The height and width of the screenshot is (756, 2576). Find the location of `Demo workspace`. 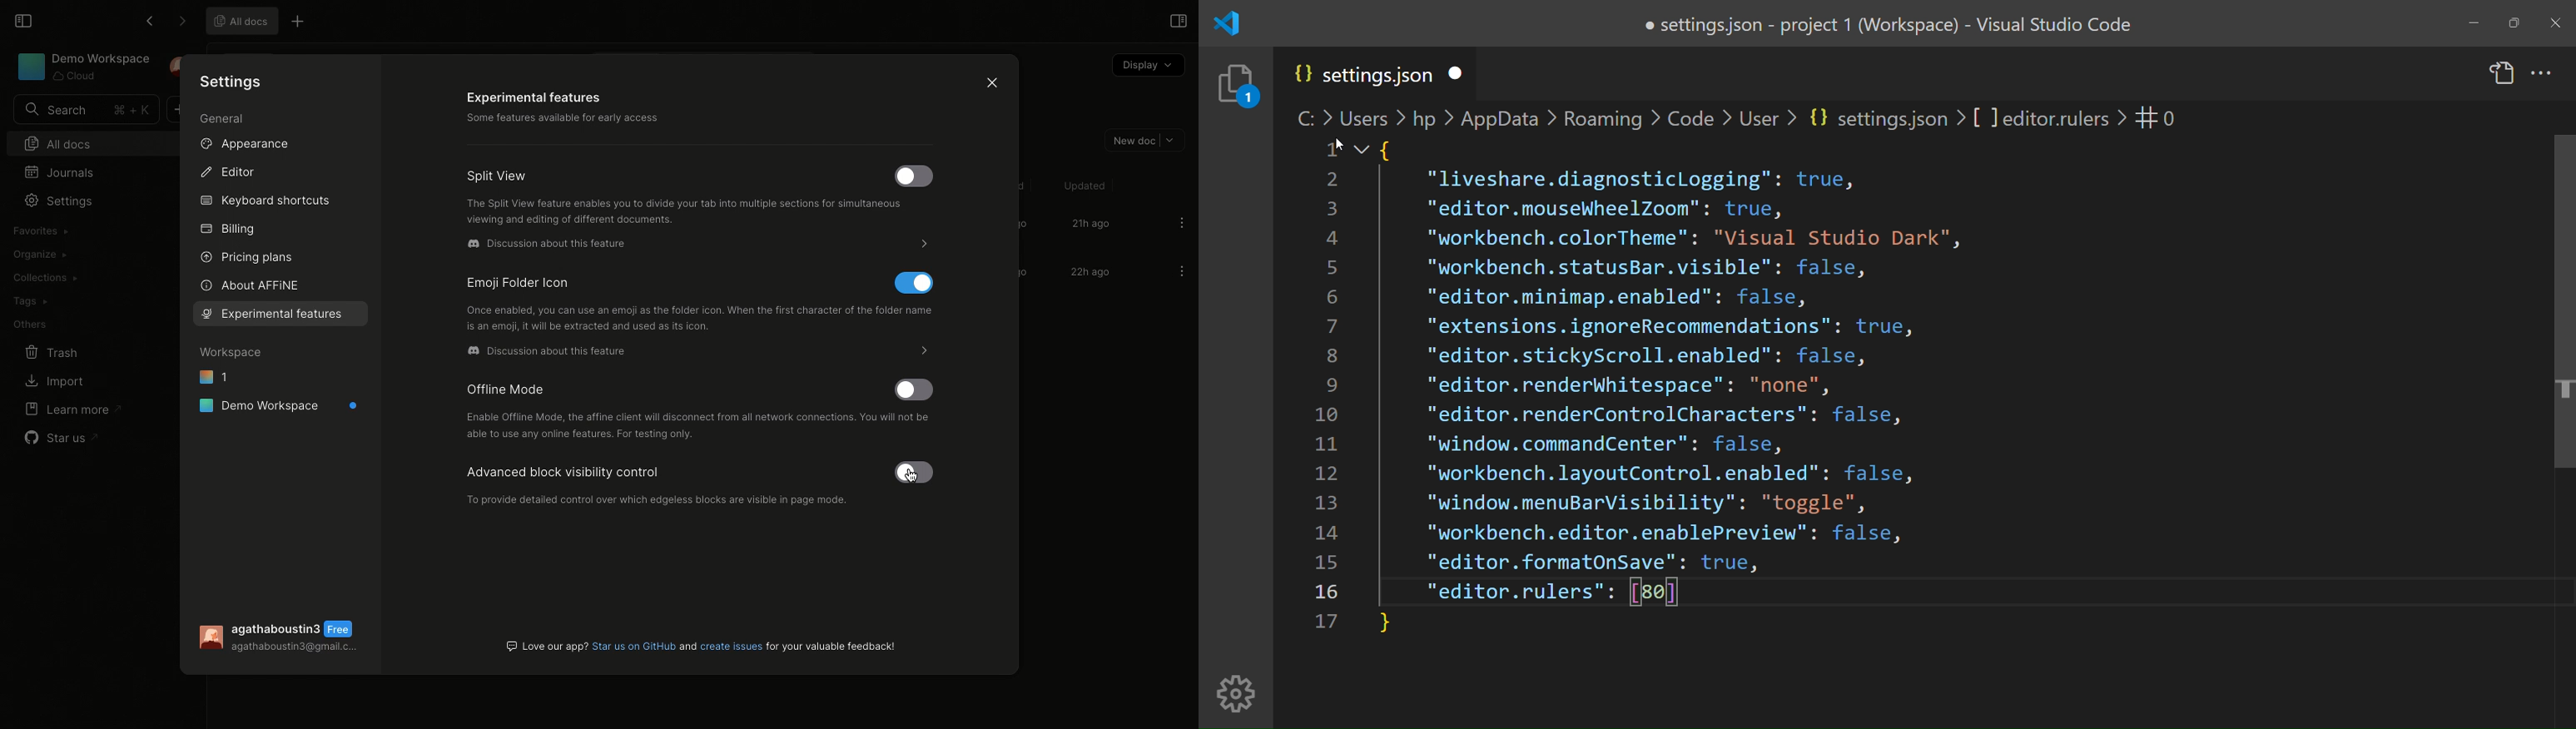

Demo workspace is located at coordinates (280, 405).